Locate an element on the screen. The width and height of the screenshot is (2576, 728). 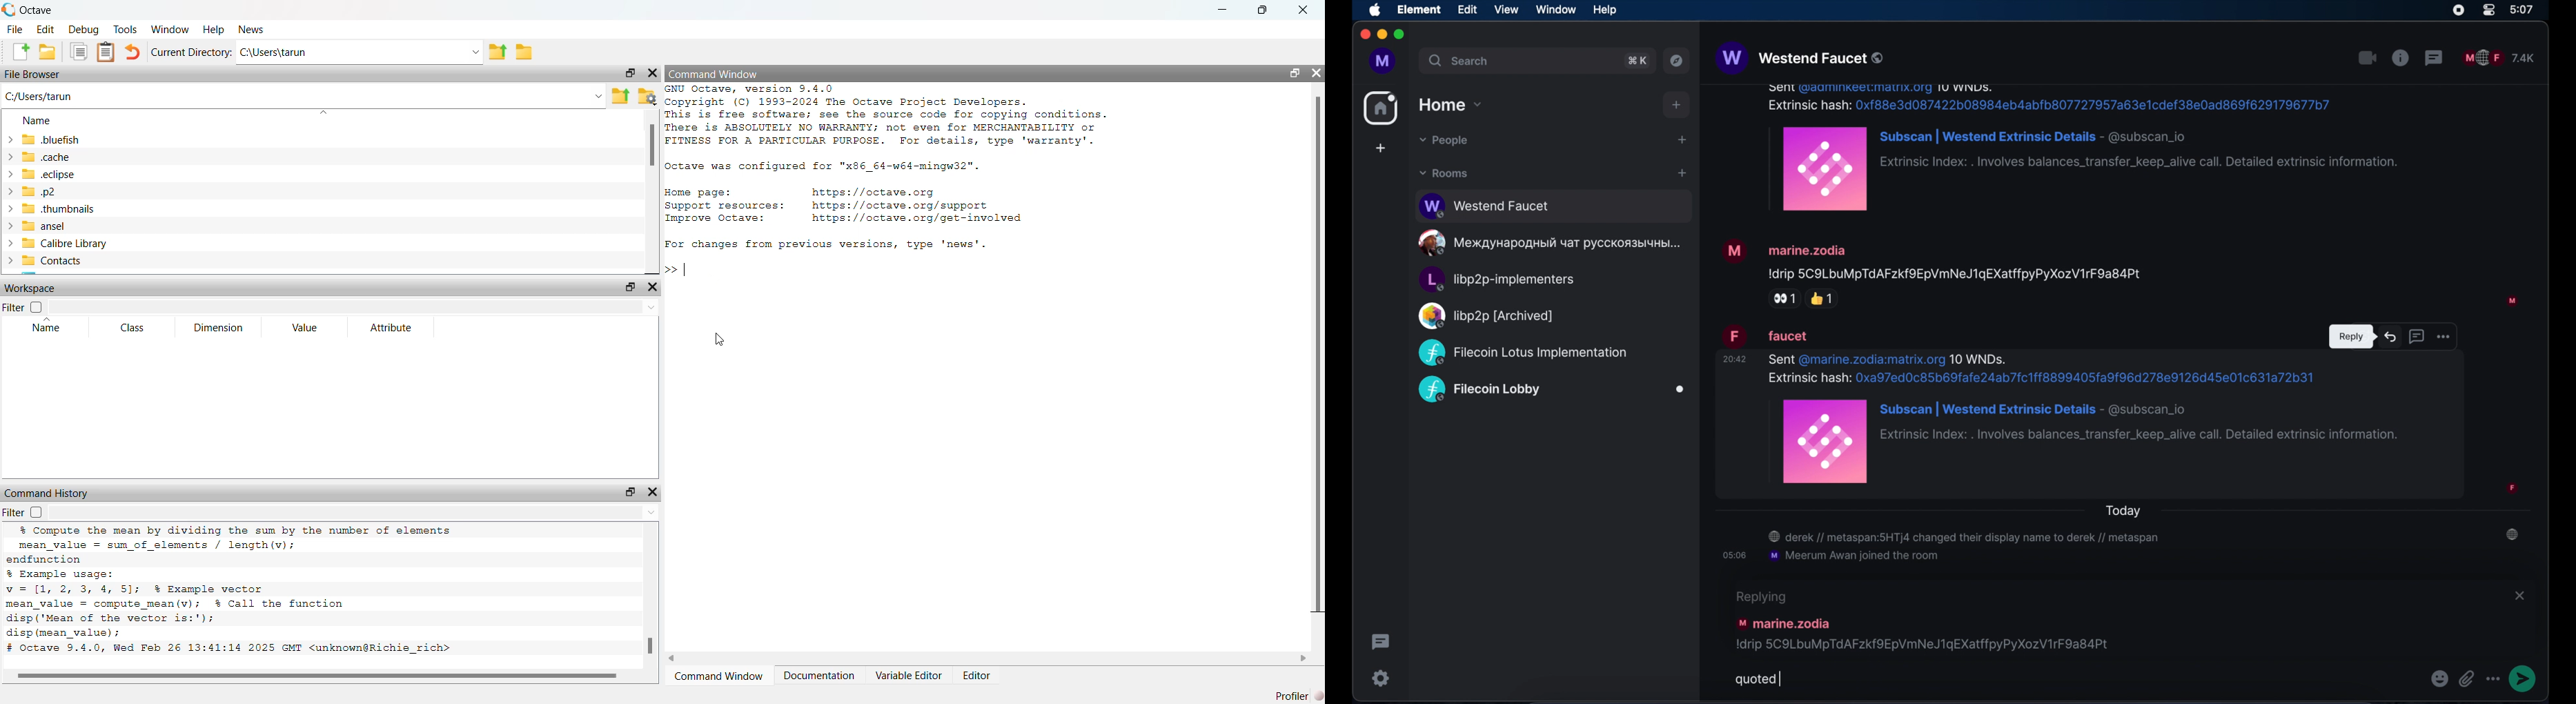
message is located at coordinates (2001, 151).